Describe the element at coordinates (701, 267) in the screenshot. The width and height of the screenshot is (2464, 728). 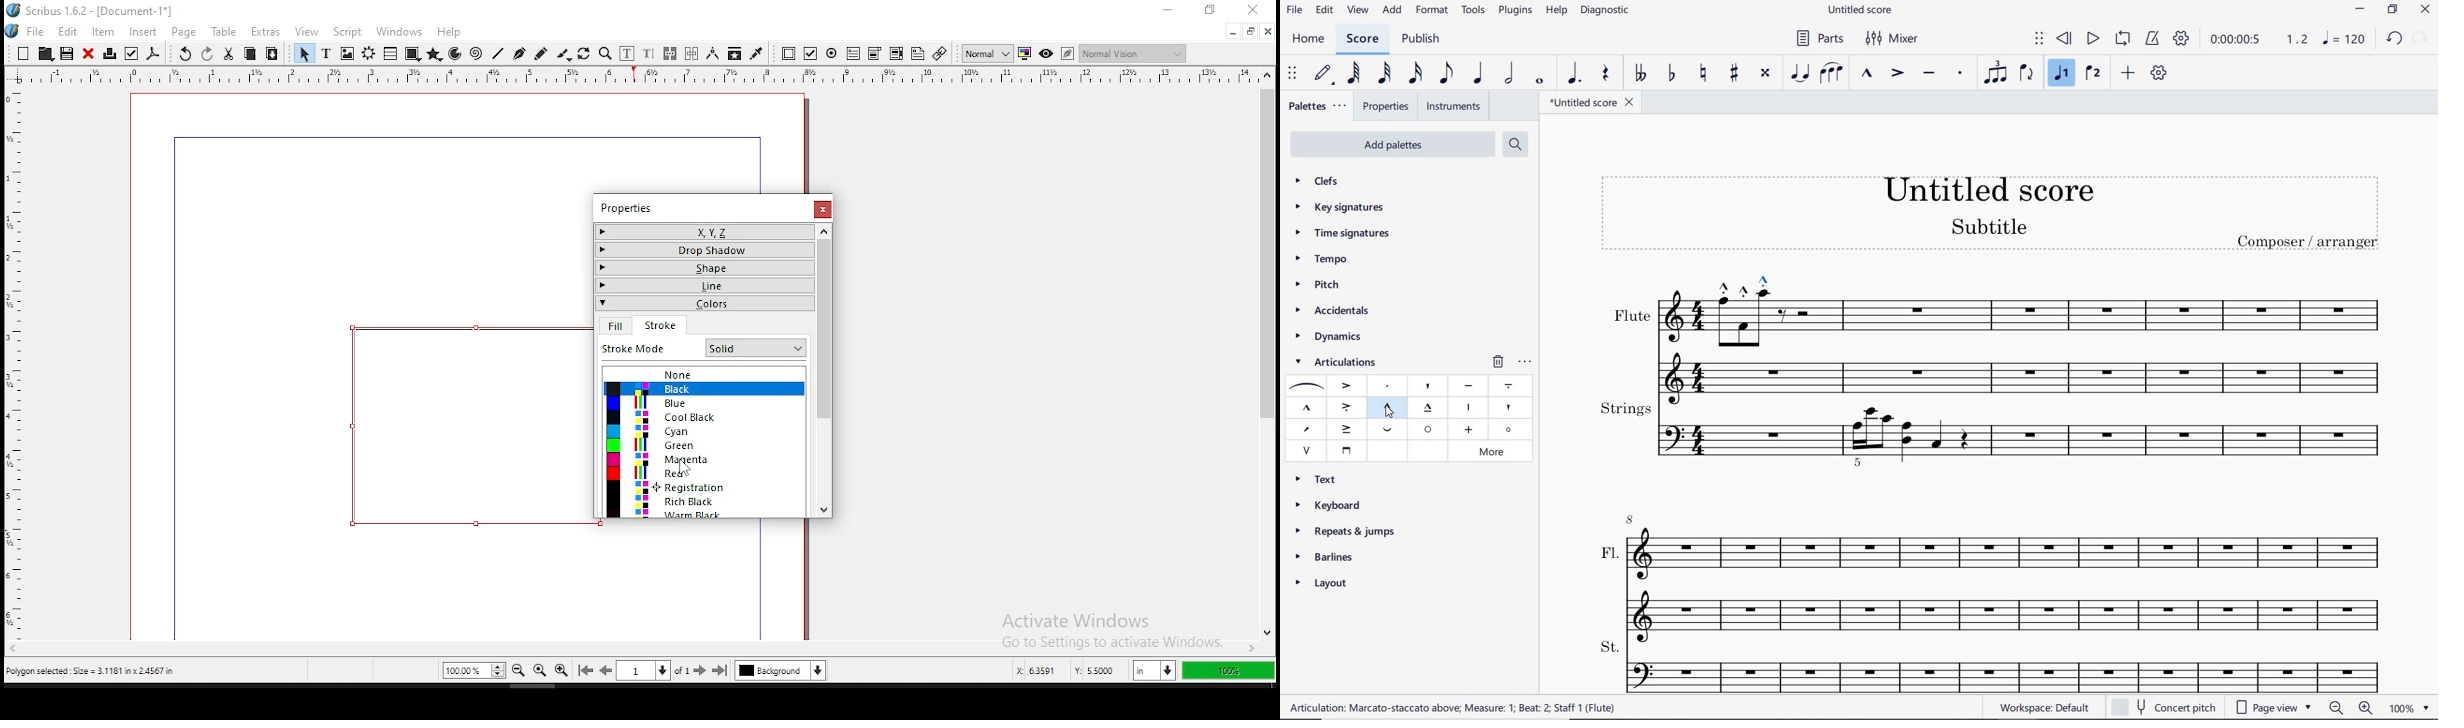
I see `shape` at that location.